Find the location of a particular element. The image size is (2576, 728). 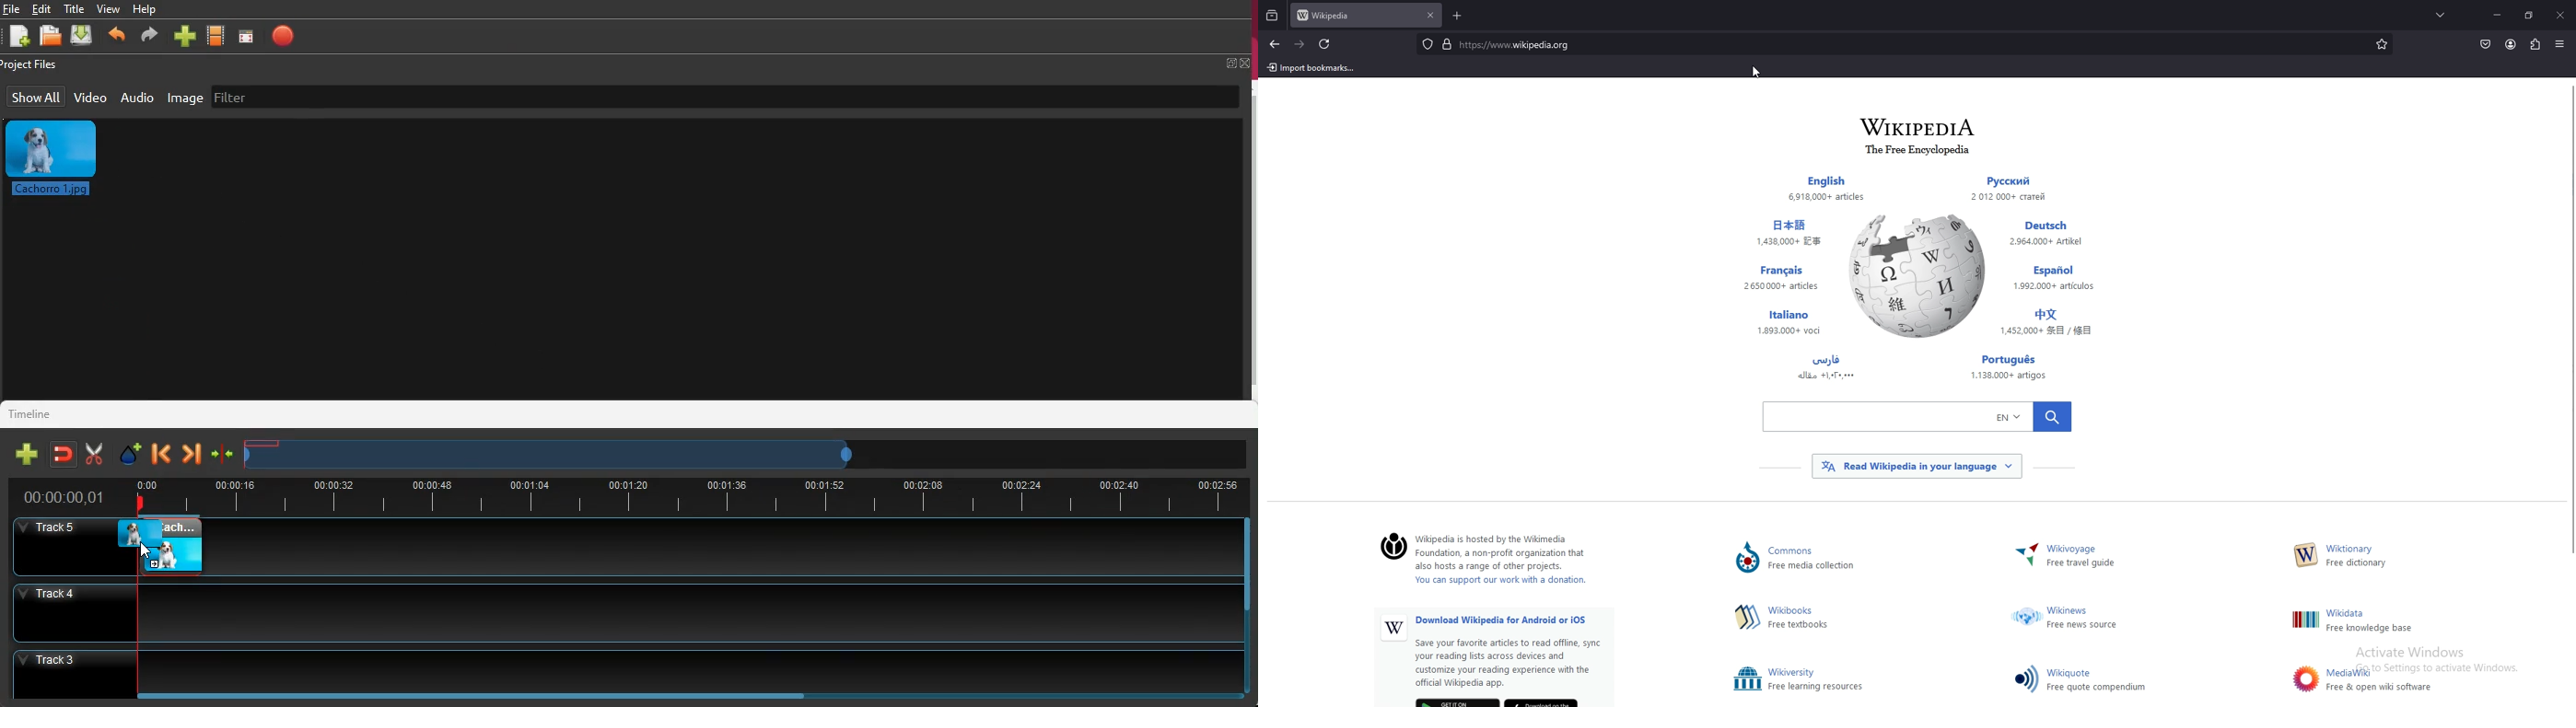

project files is located at coordinates (37, 64).